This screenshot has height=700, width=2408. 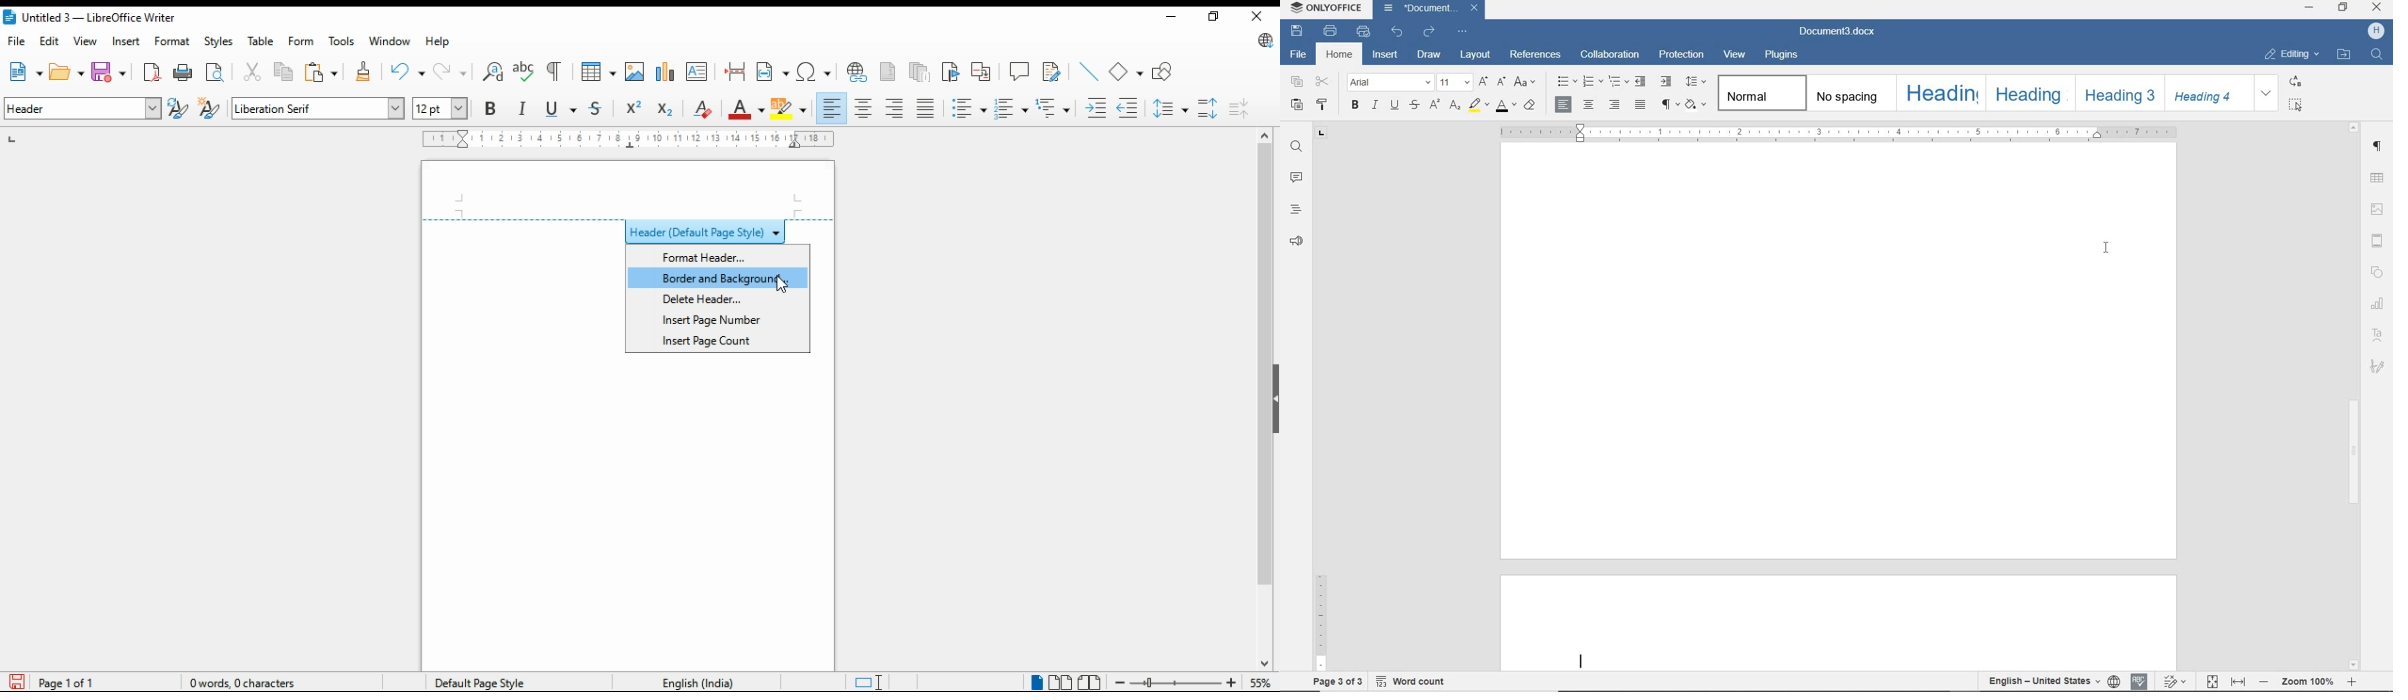 I want to click on MULTILEVEL LIST, so click(x=1617, y=83).